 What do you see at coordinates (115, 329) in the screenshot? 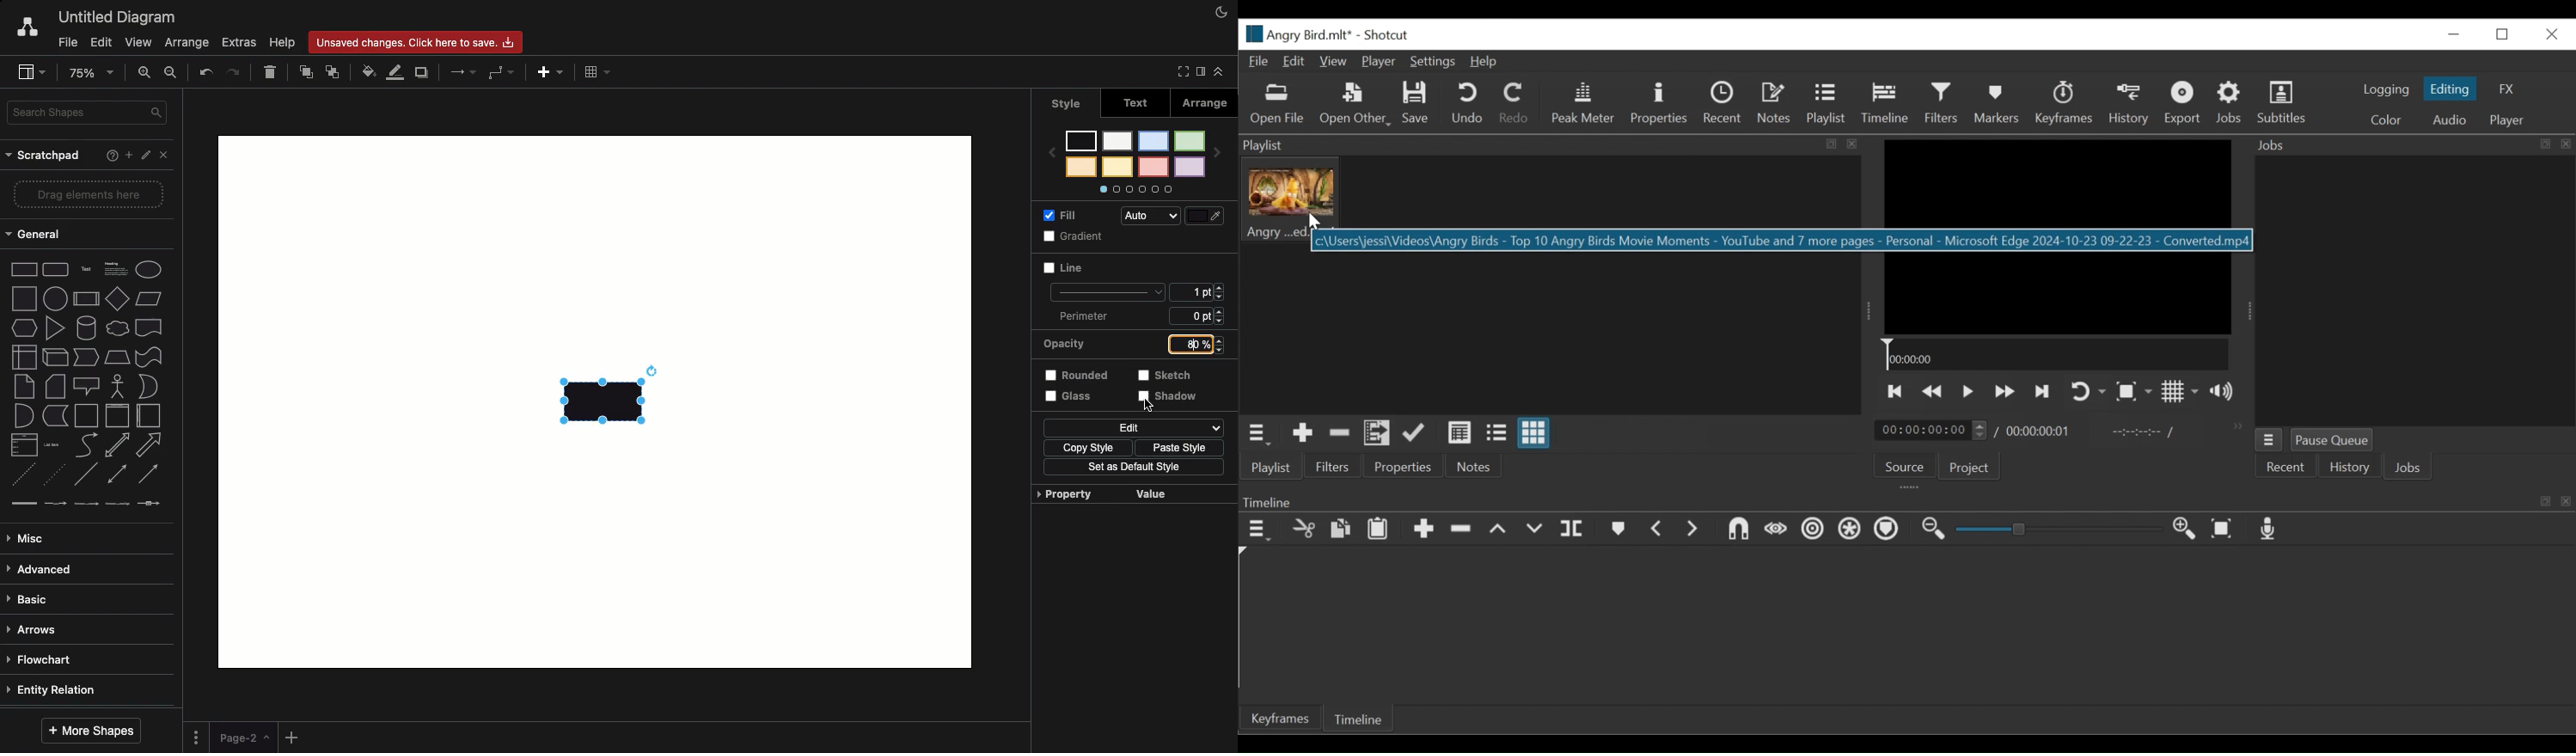
I see `cloud` at bounding box center [115, 329].